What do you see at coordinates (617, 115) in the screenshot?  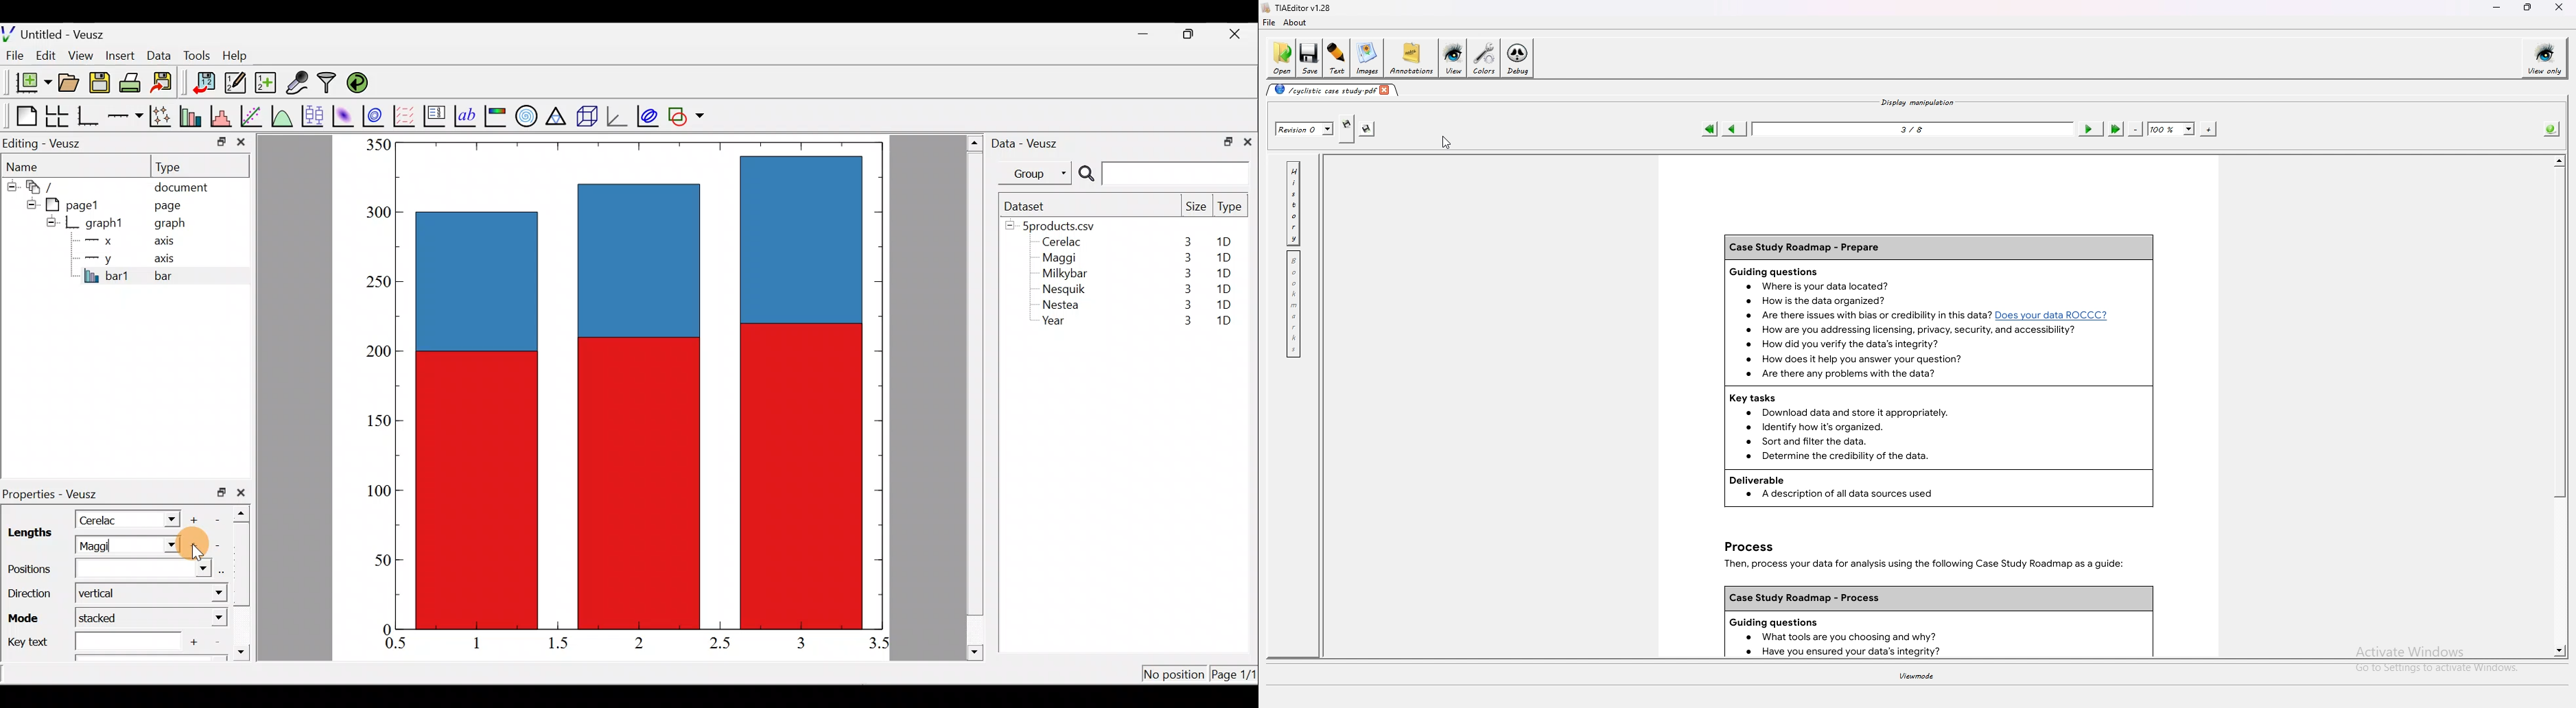 I see `3d graph` at bounding box center [617, 115].